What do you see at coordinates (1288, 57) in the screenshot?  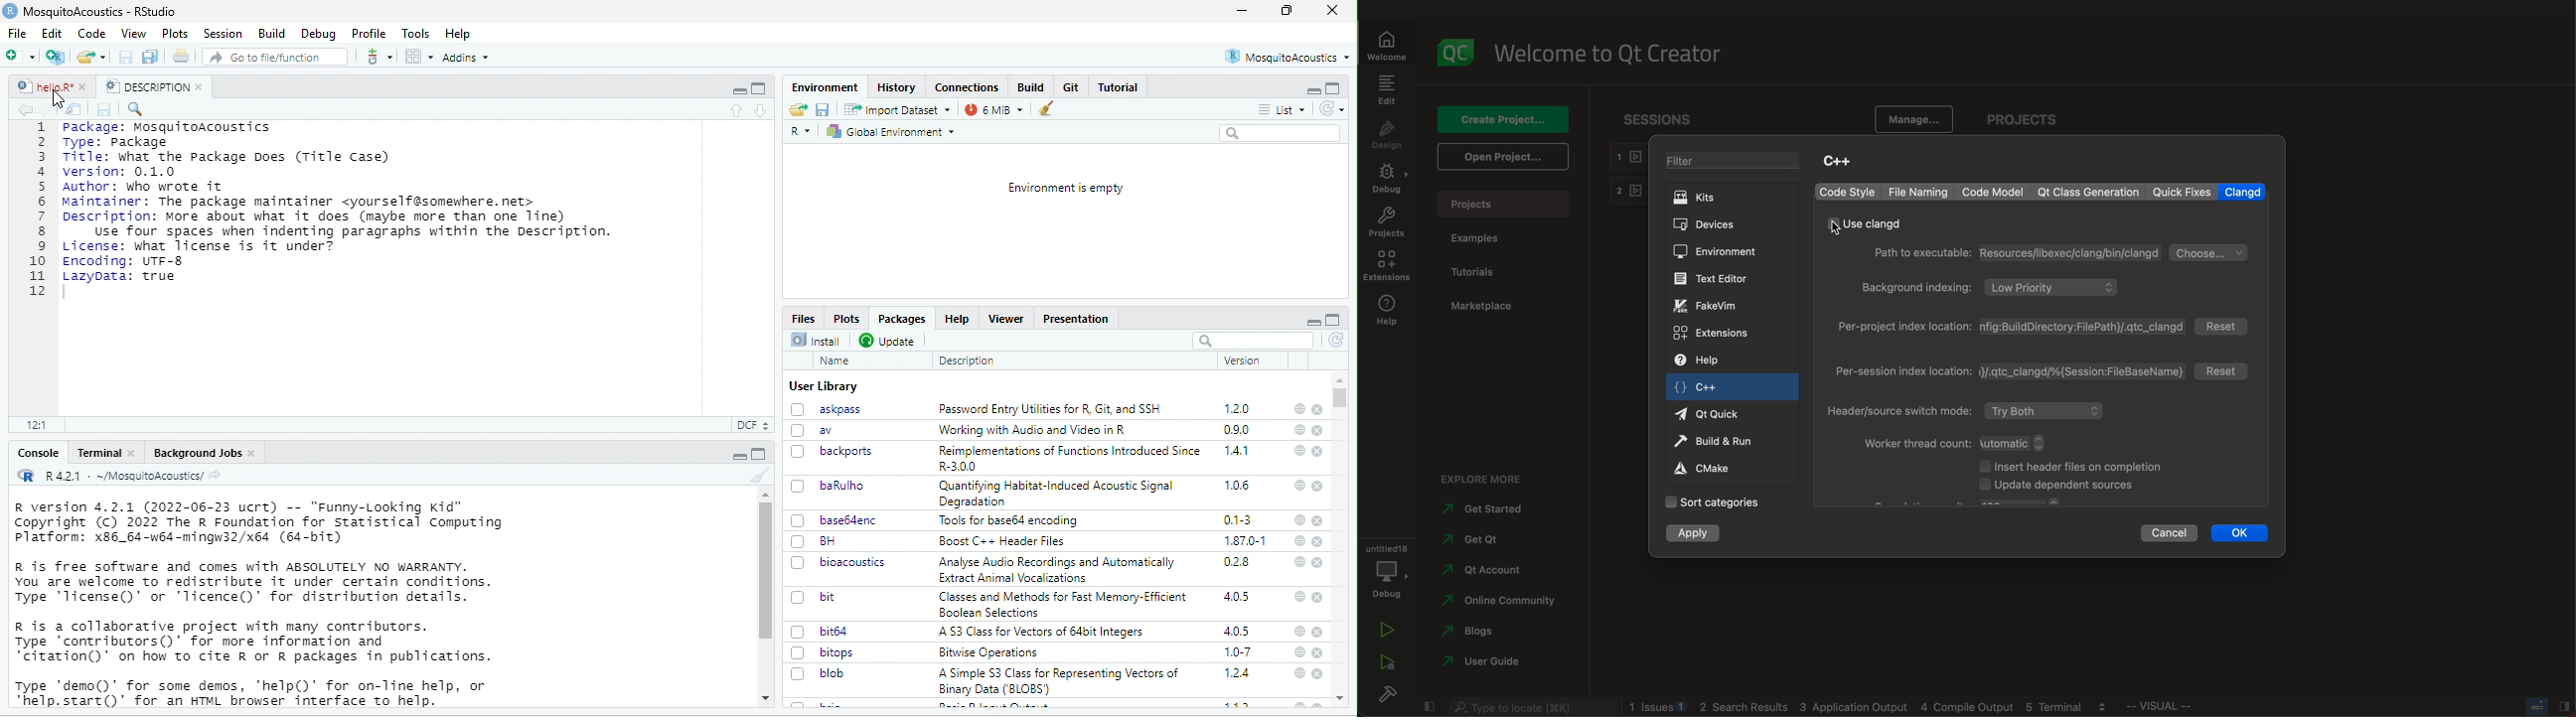 I see `MosquitoAcoustics` at bounding box center [1288, 57].